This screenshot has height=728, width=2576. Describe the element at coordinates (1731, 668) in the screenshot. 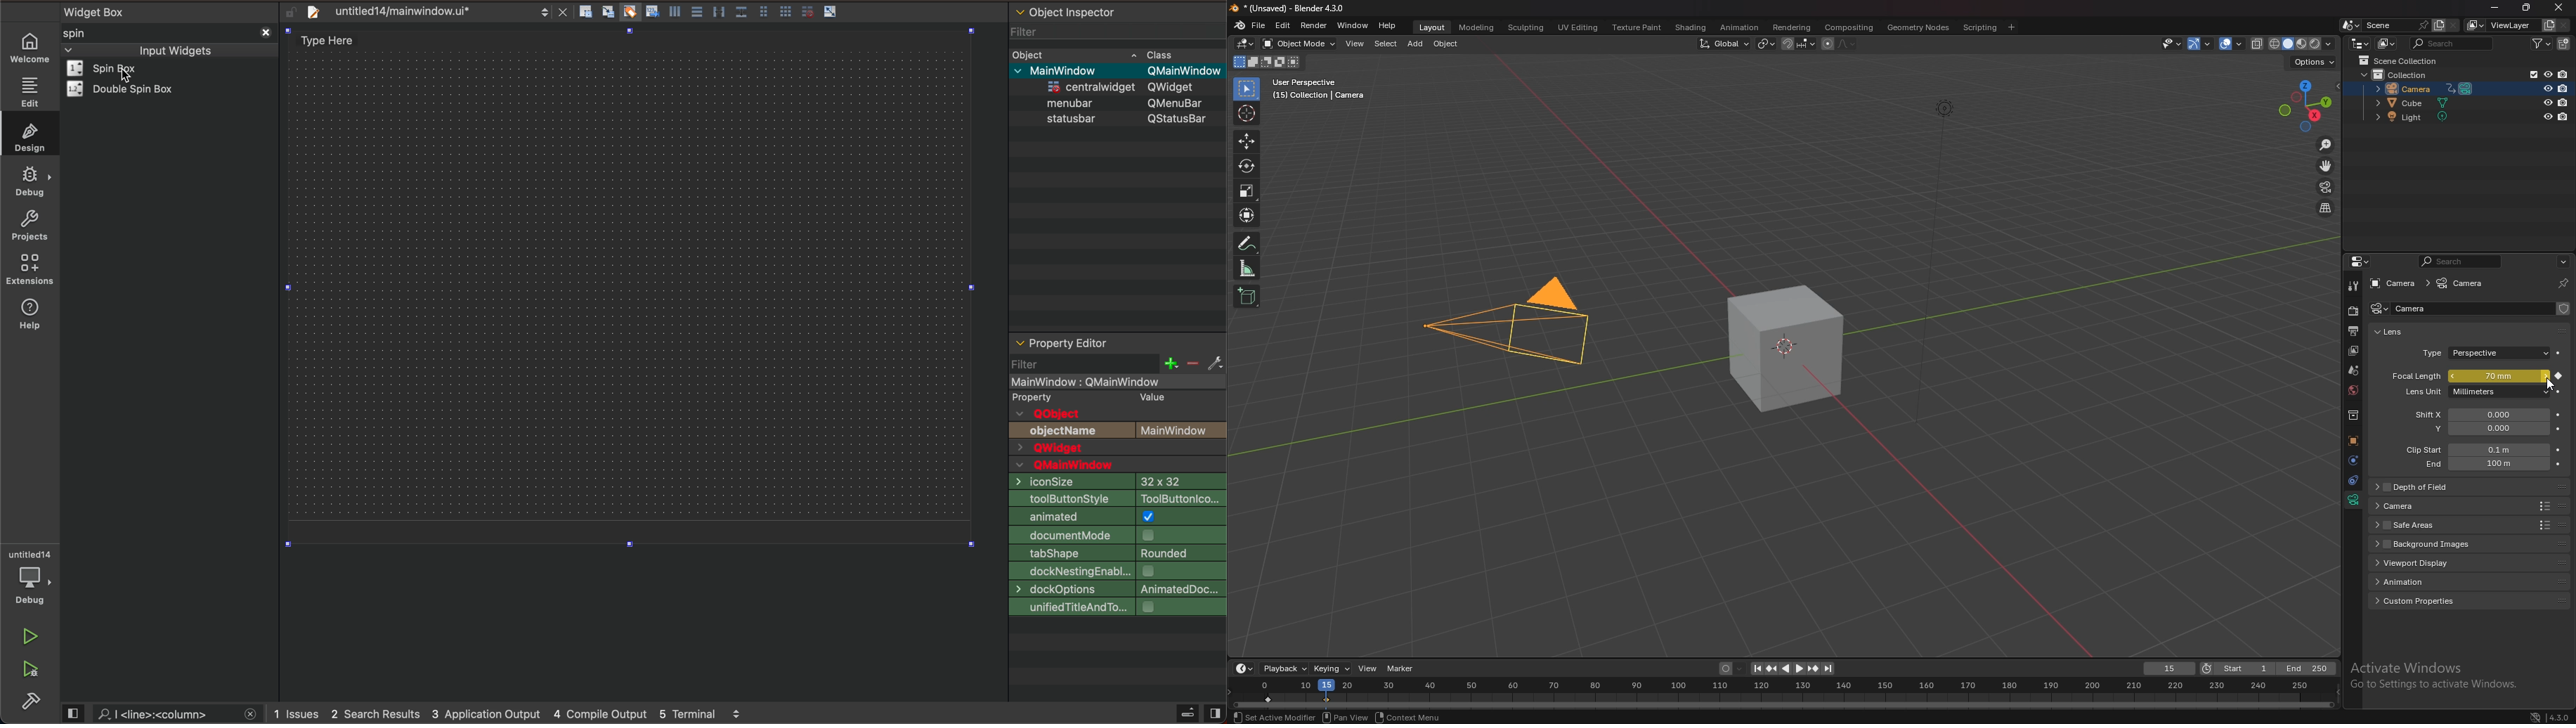

I see `auto keying` at that location.